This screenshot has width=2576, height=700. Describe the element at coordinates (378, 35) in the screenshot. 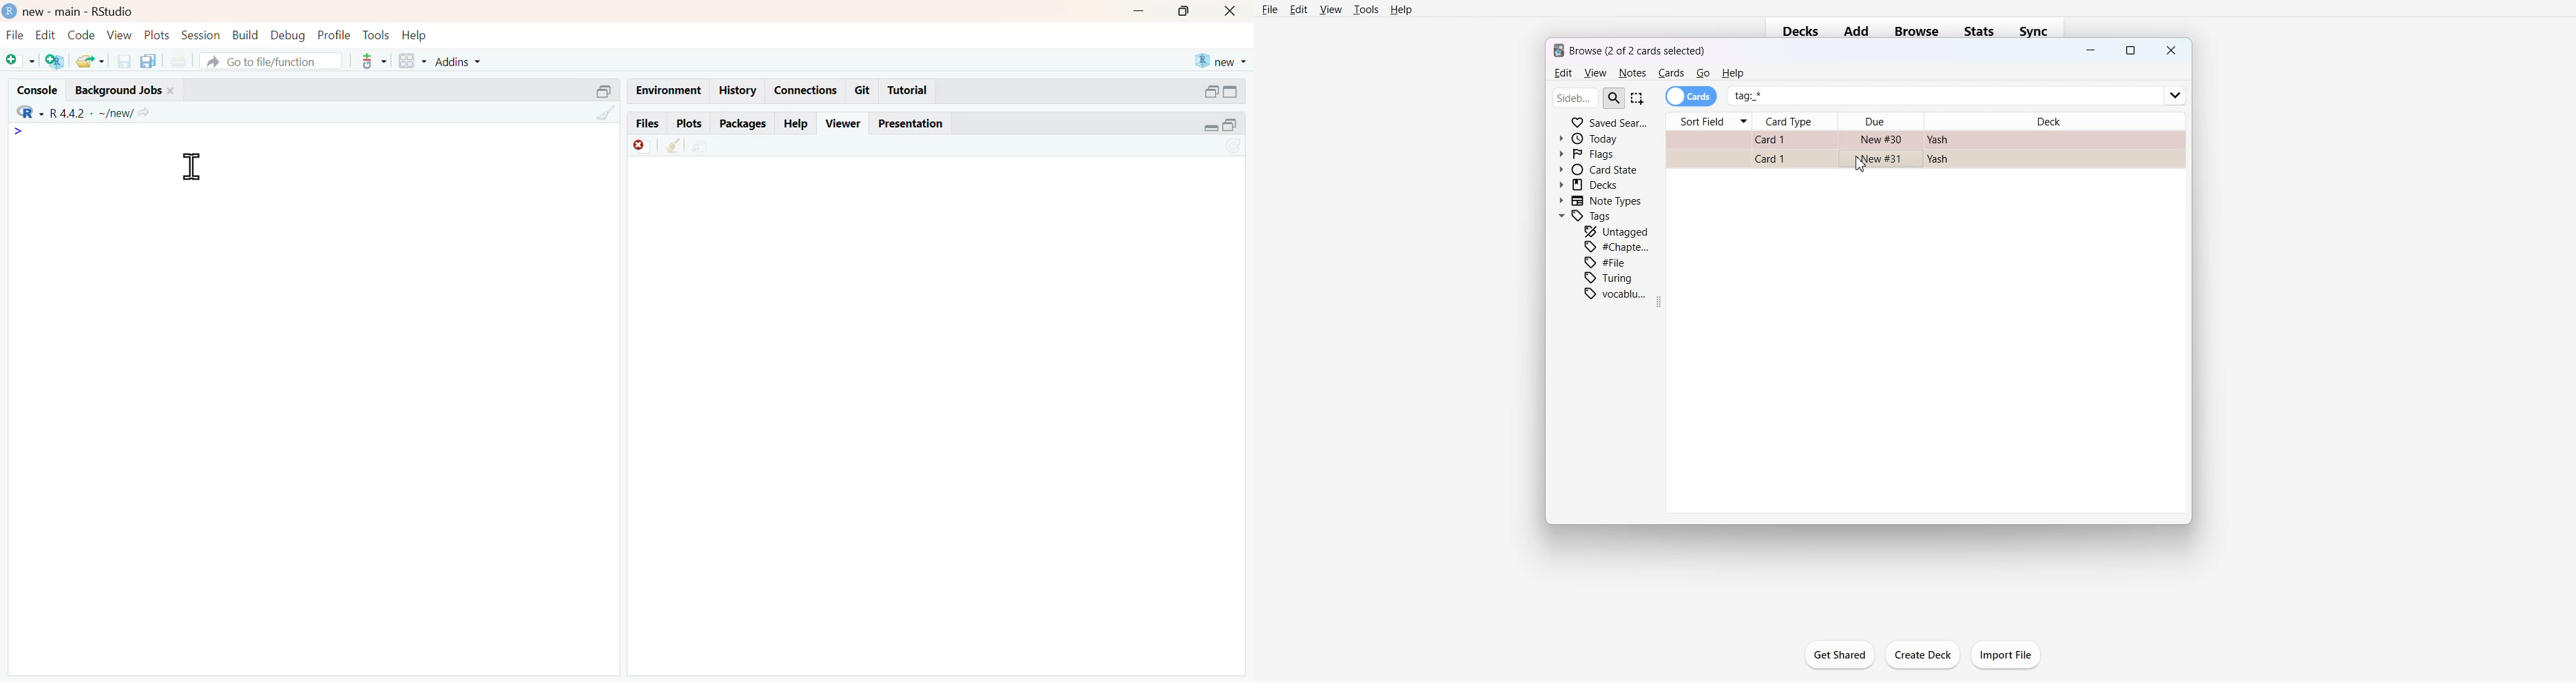

I see `tools` at that location.